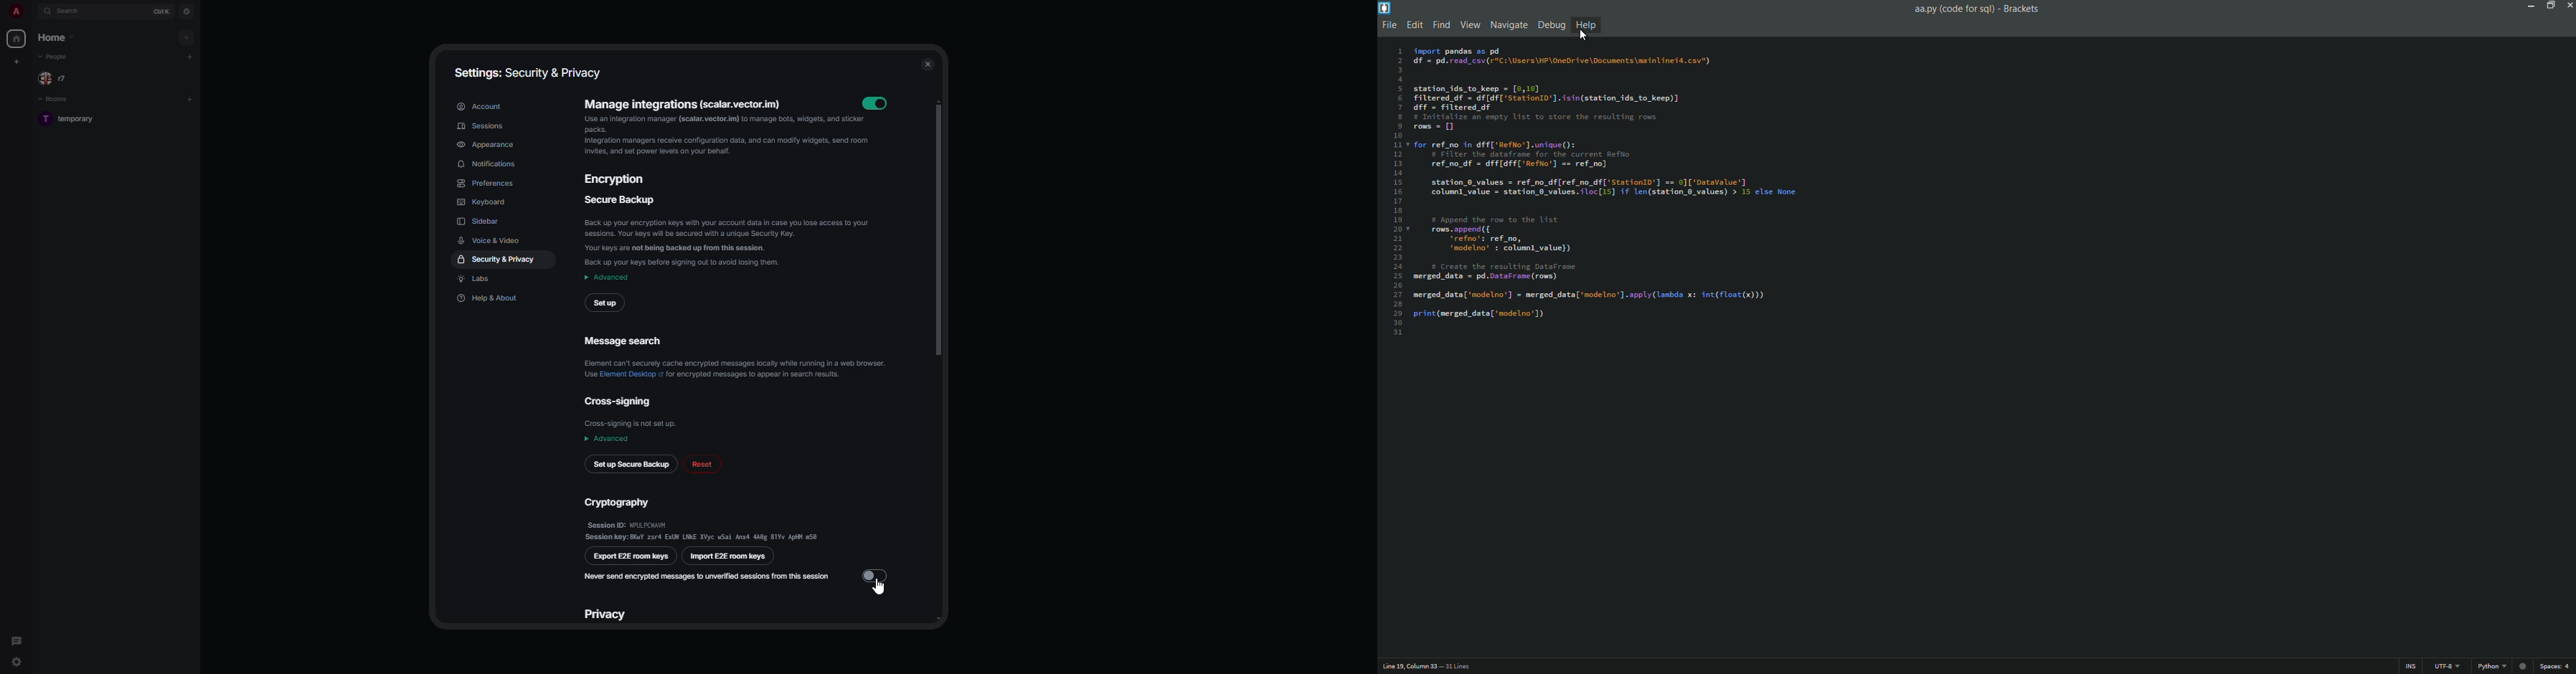 The width and height of the screenshot is (2576, 700). What do you see at coordinates (55, 79) in the screenshot?
I see `people` at bounding box center [55, 79].